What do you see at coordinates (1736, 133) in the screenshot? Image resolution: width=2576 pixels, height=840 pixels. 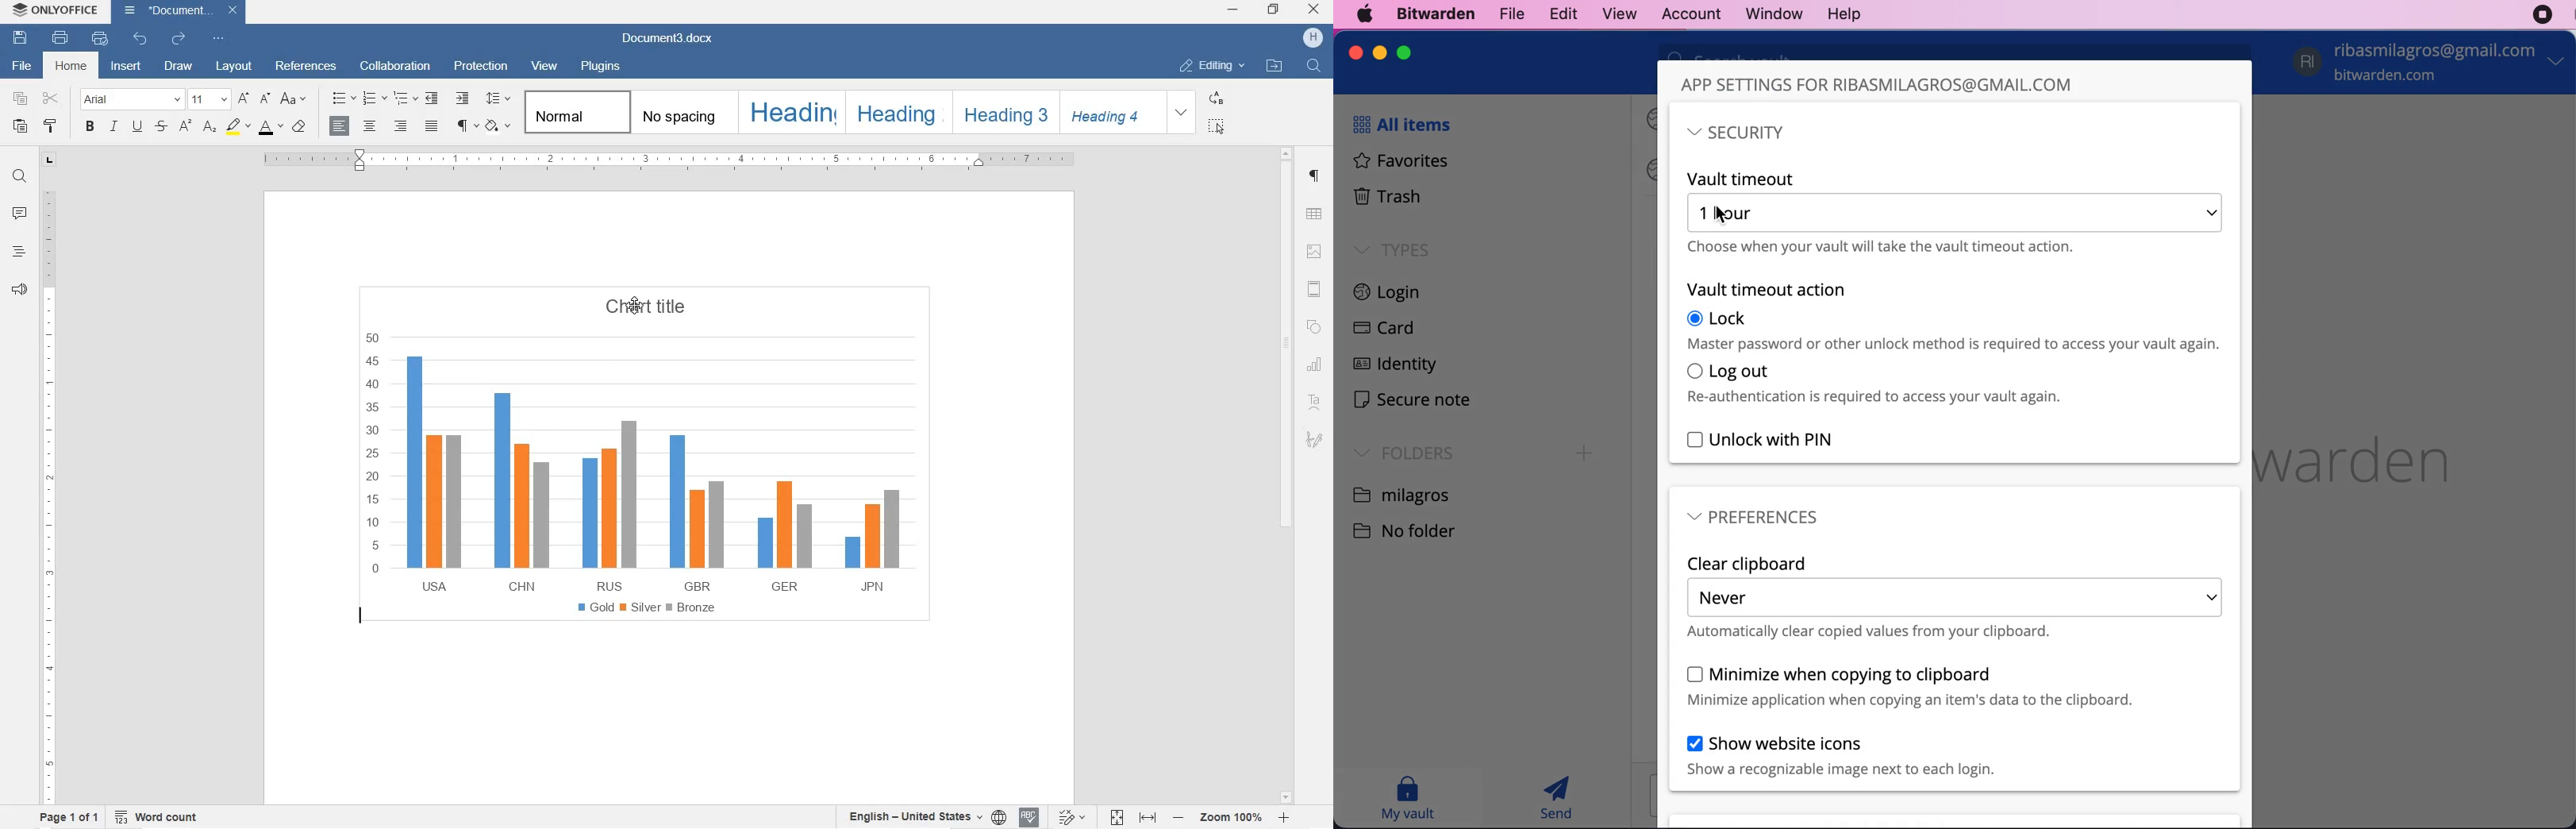 I see `security` at bounding box center [1736, 133].